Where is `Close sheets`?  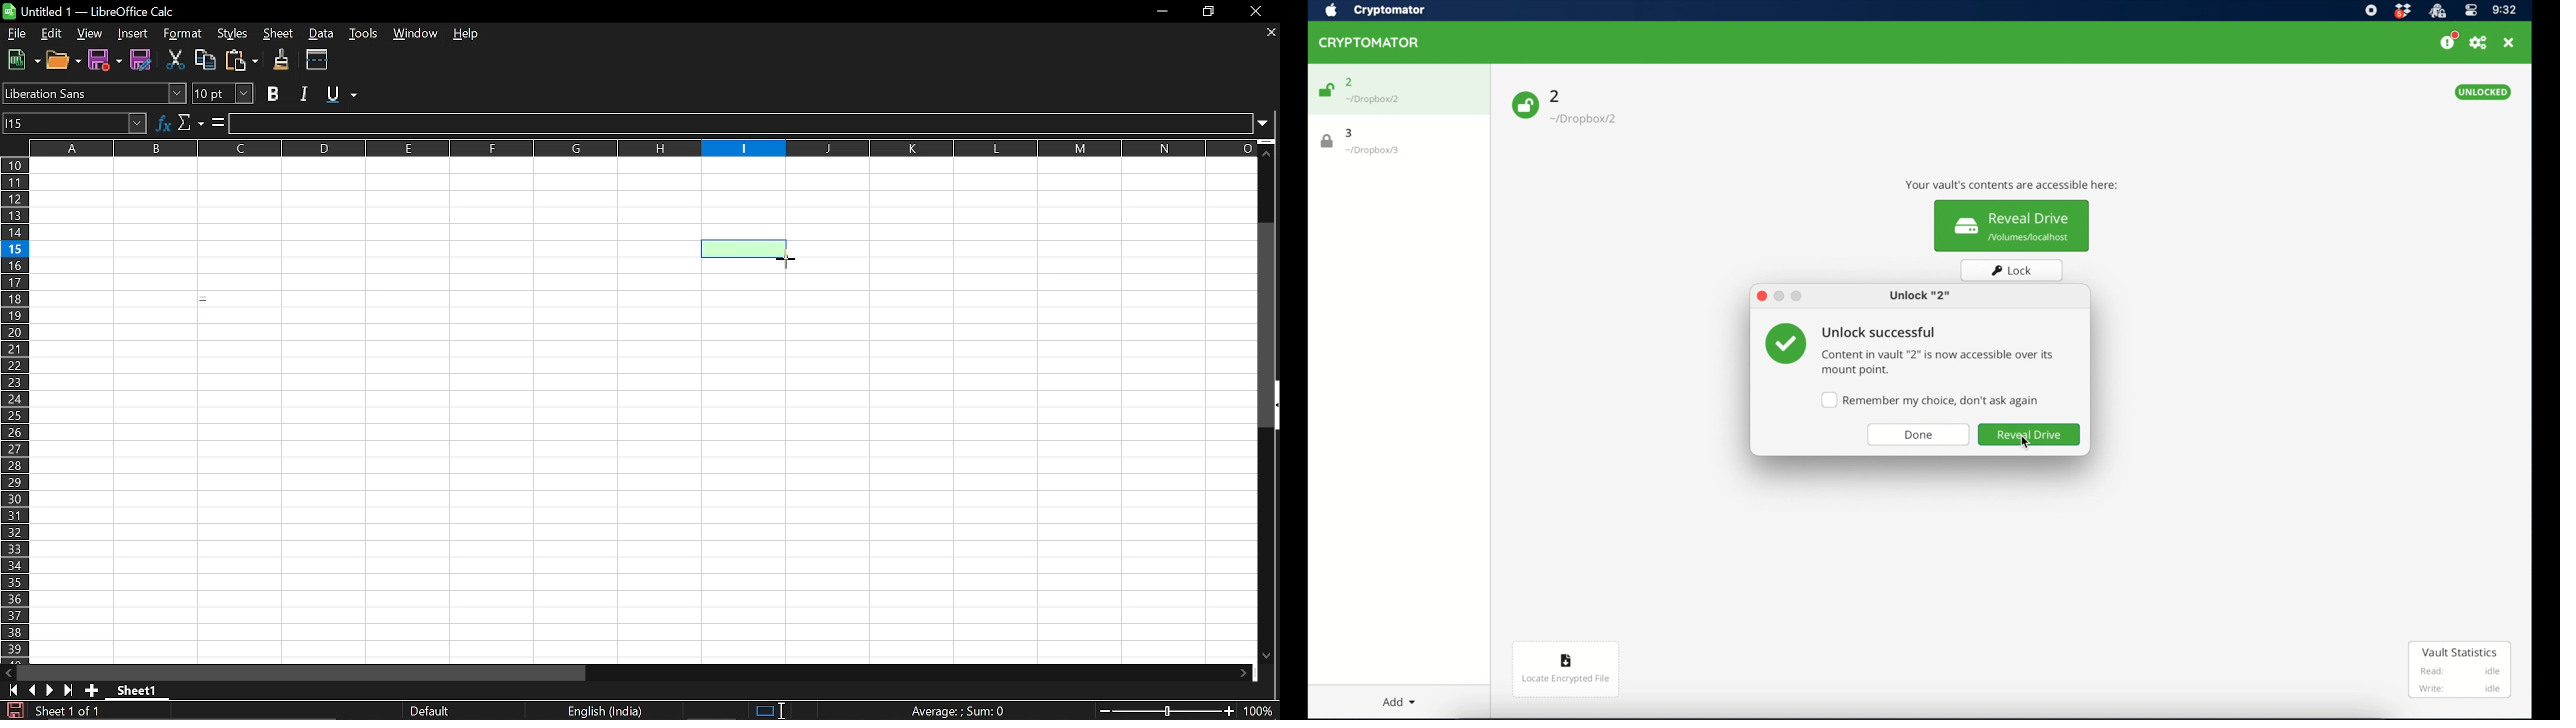
Close sheets is located at coordinates (1269, 34).